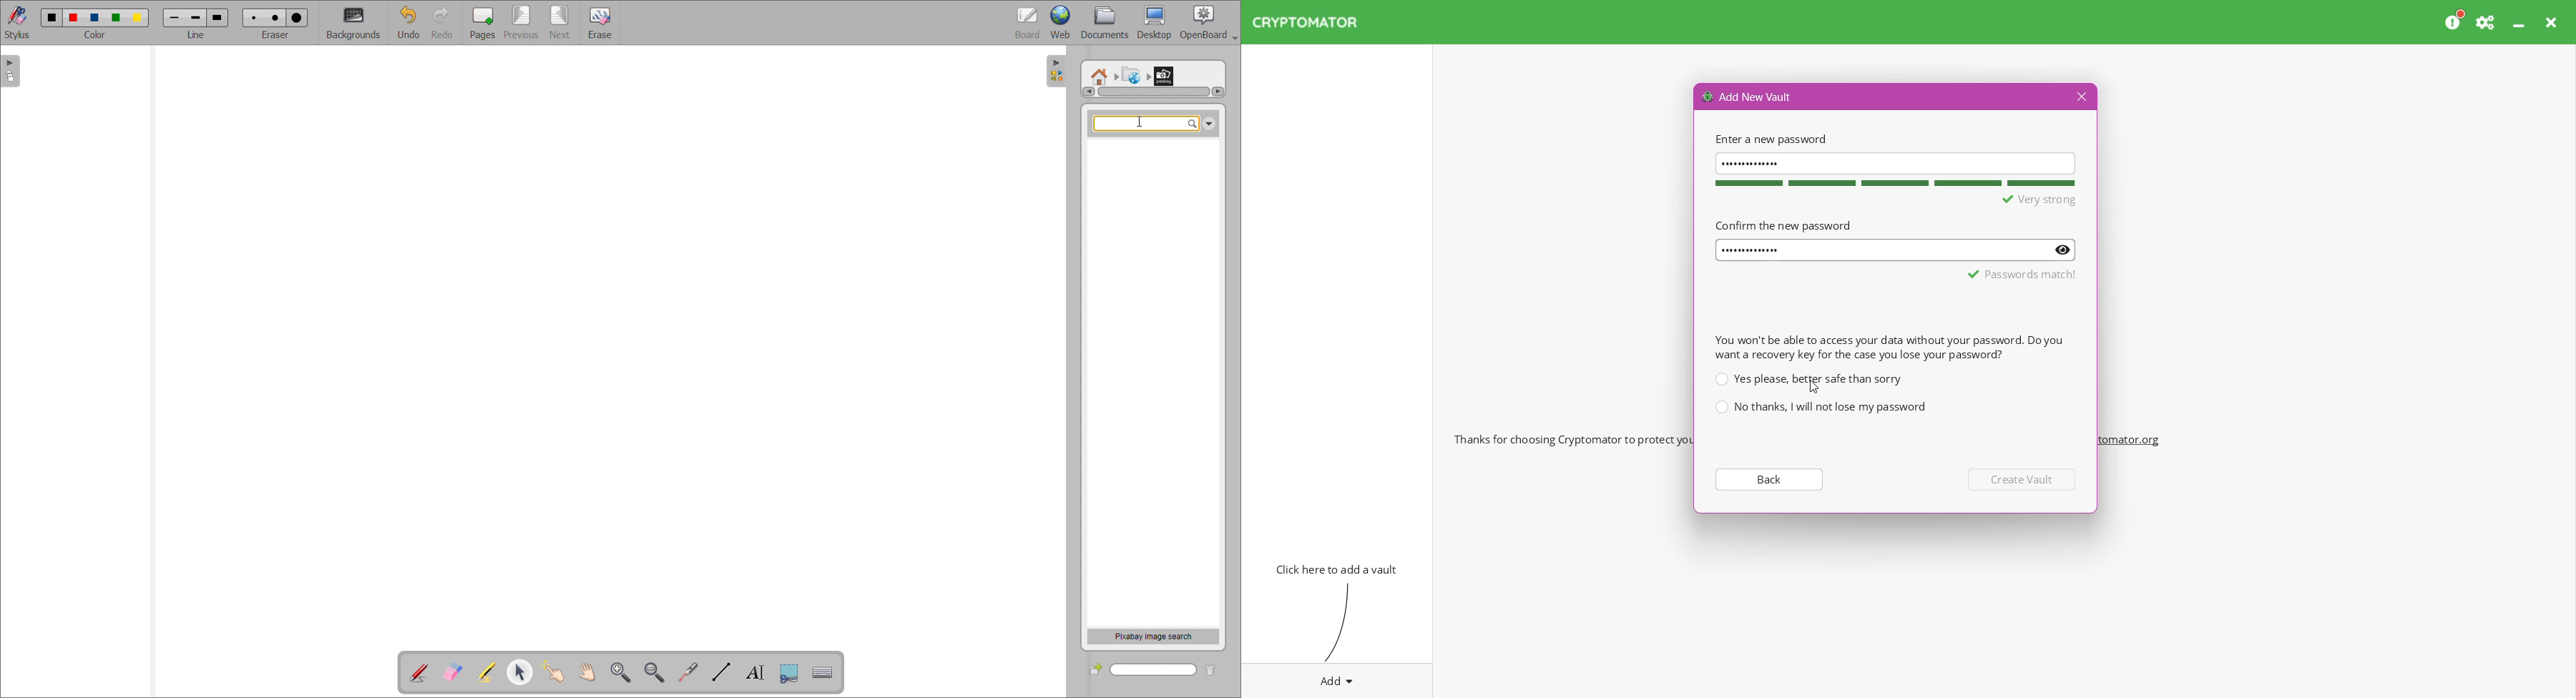  Describe the element at coordinates (2553, 22) in the screenshot. I see `Close` at that location.